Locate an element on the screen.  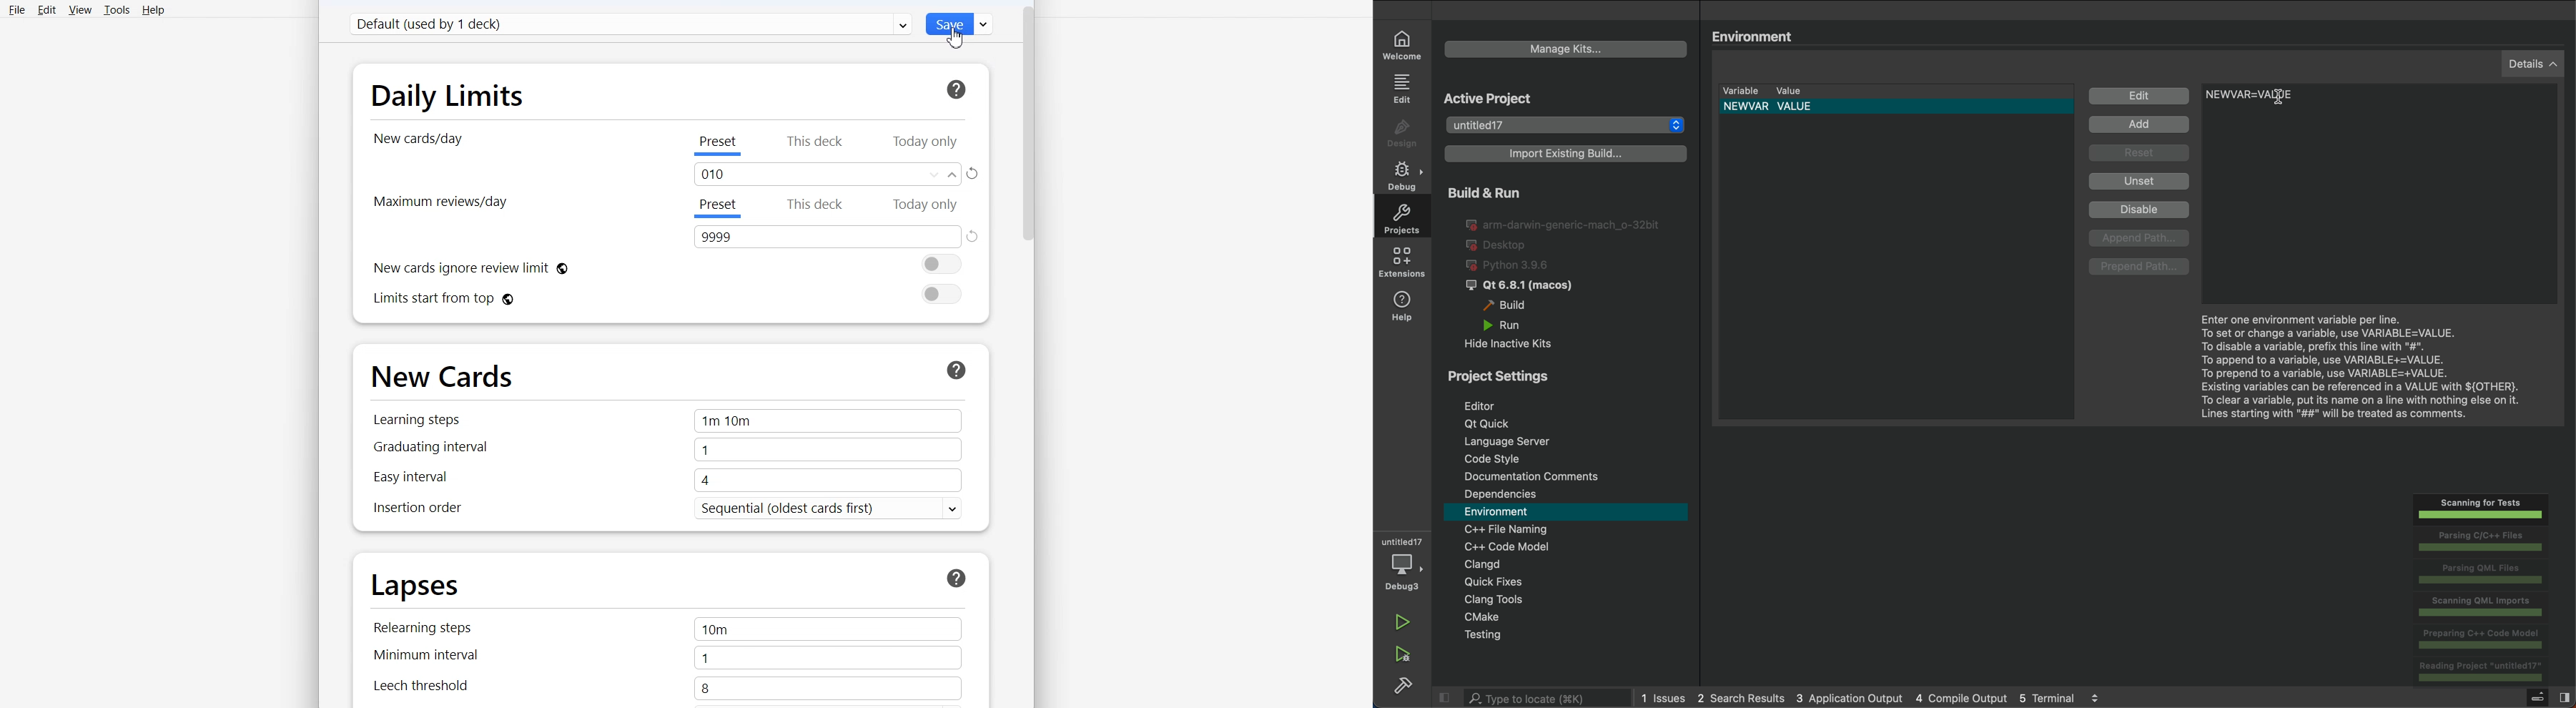
Lapses is located at coordinates (419, 587).